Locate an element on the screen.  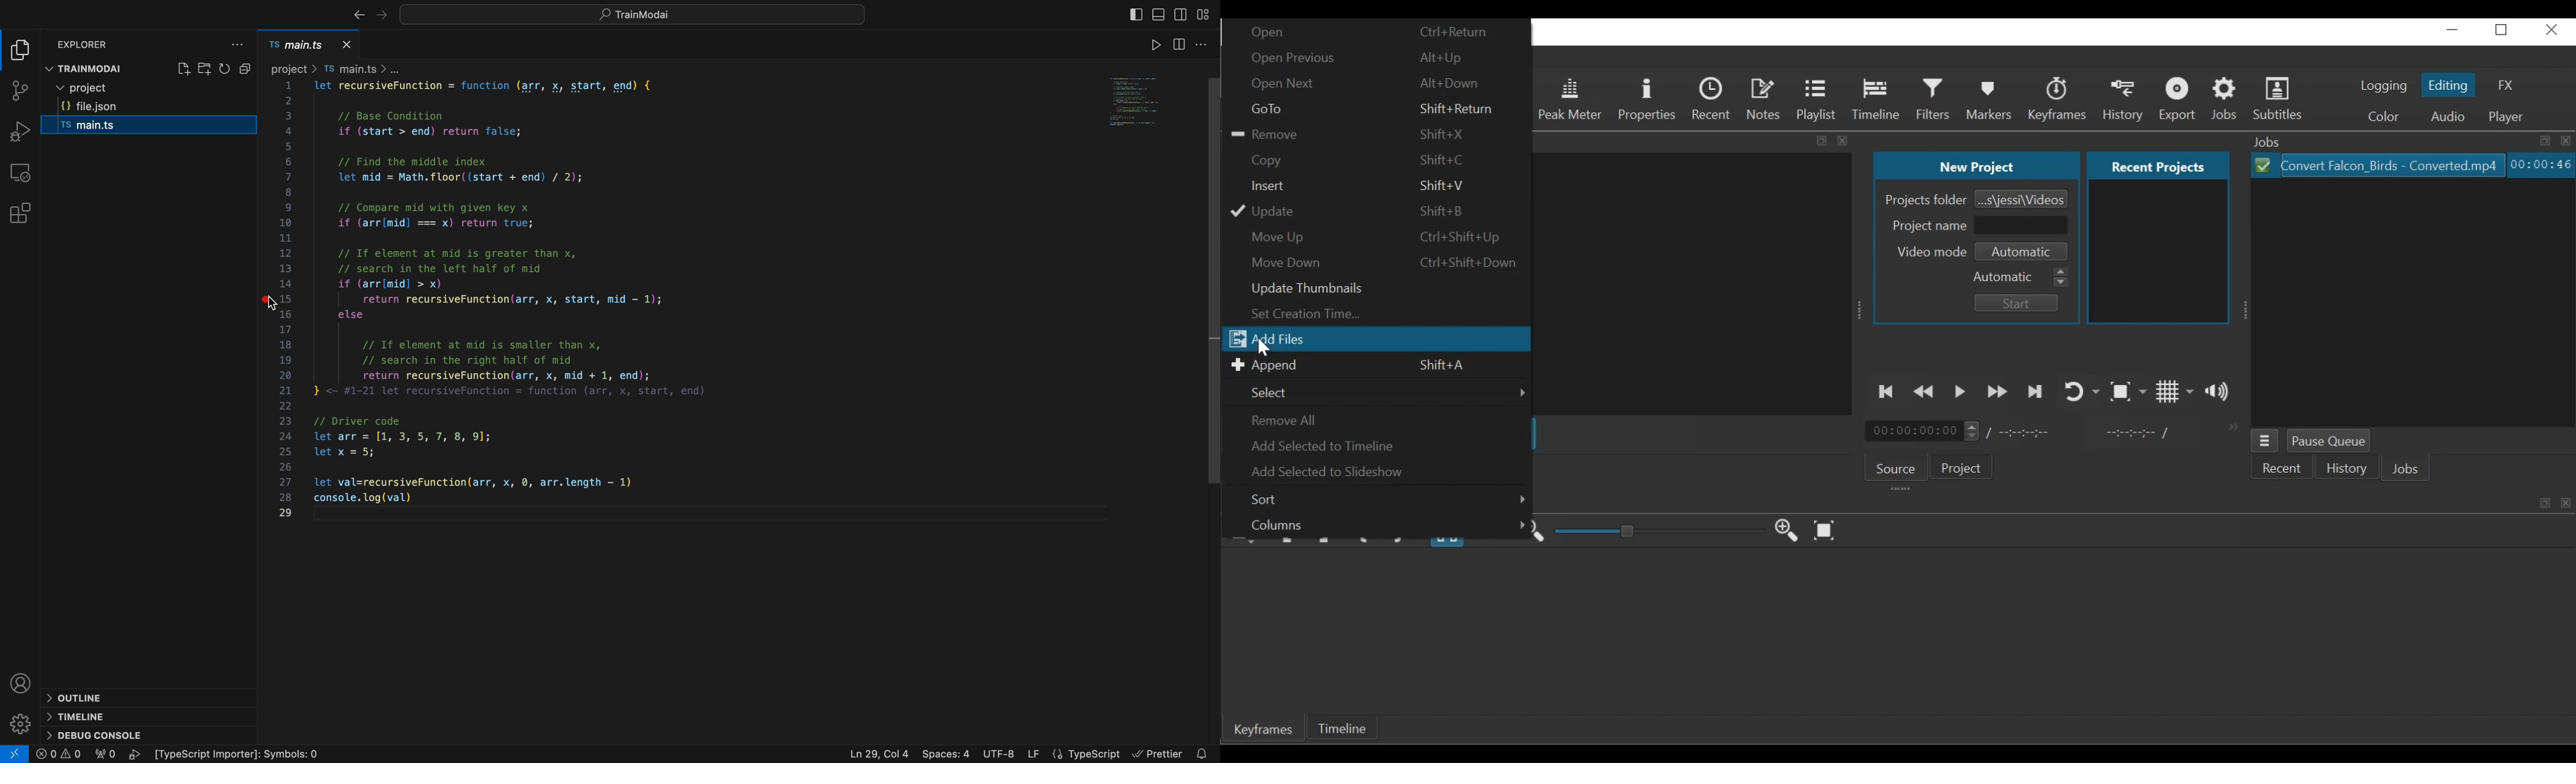
Total Duration is located at coordinates (2022, 434).